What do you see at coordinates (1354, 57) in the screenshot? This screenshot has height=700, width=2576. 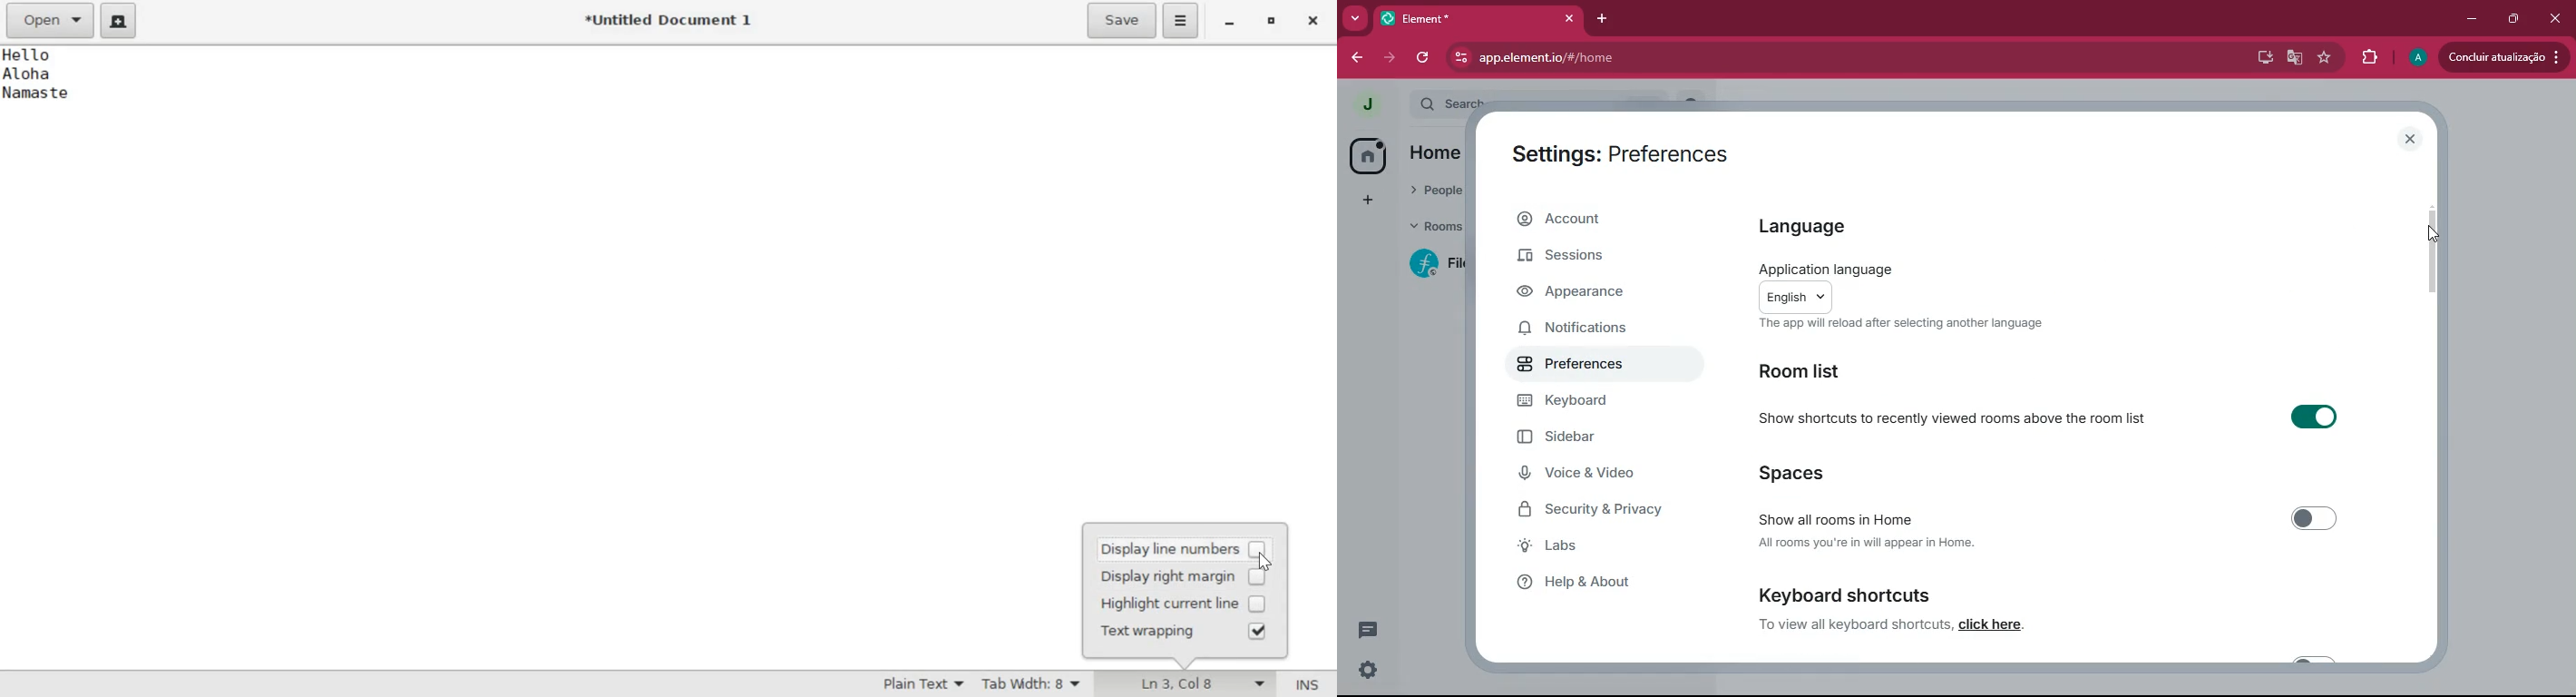 I see `back` at bounding box center [1354, 57].